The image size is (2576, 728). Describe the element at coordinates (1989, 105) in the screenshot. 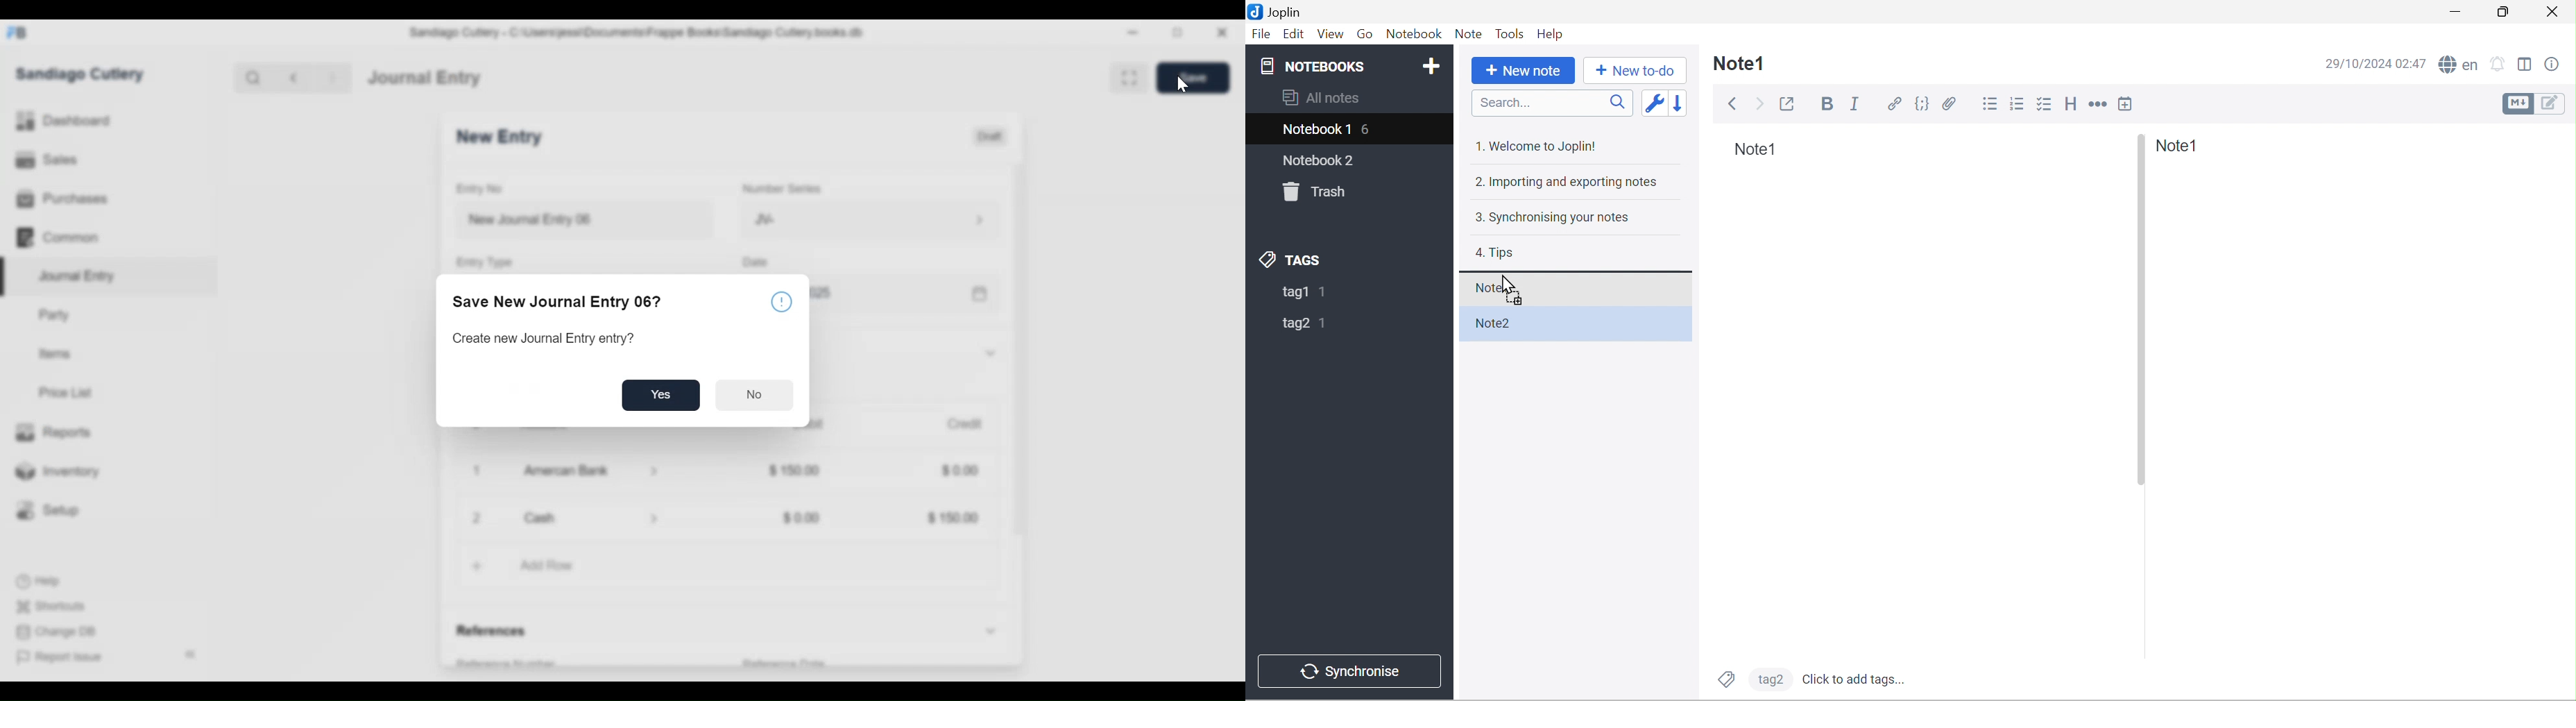

I see `Bulleted list` at that location.